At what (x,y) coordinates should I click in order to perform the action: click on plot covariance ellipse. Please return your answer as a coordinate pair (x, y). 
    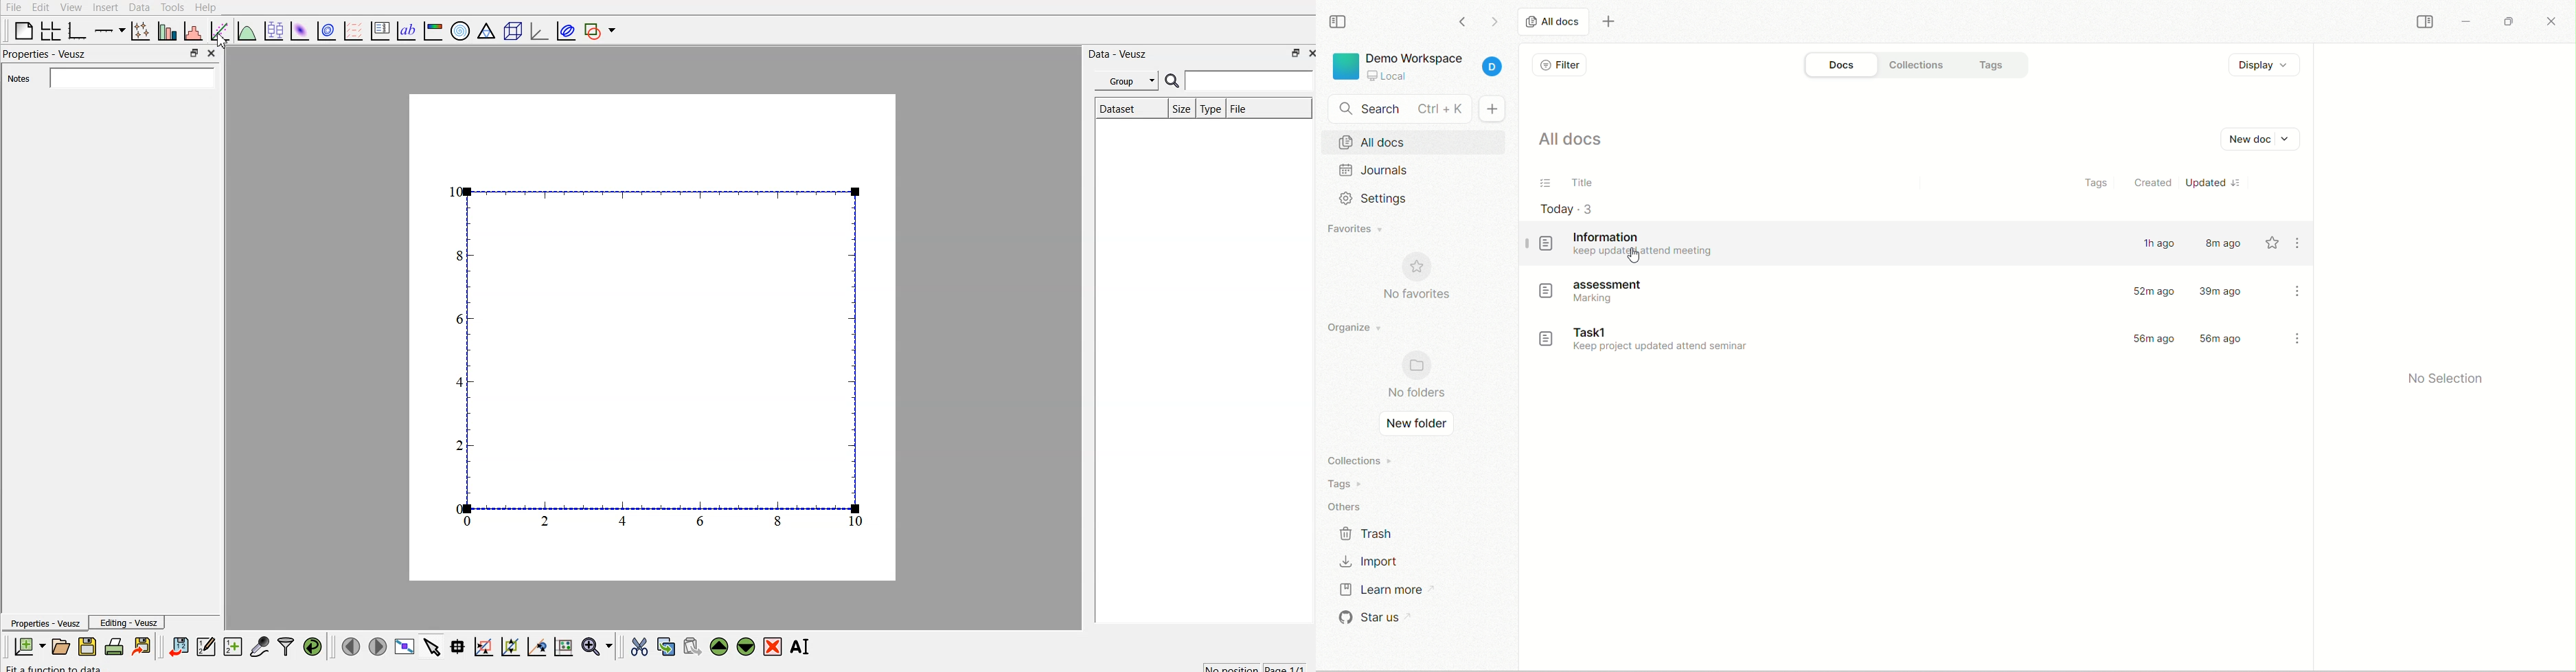
    Looking at the image, I should click on (568, 33).